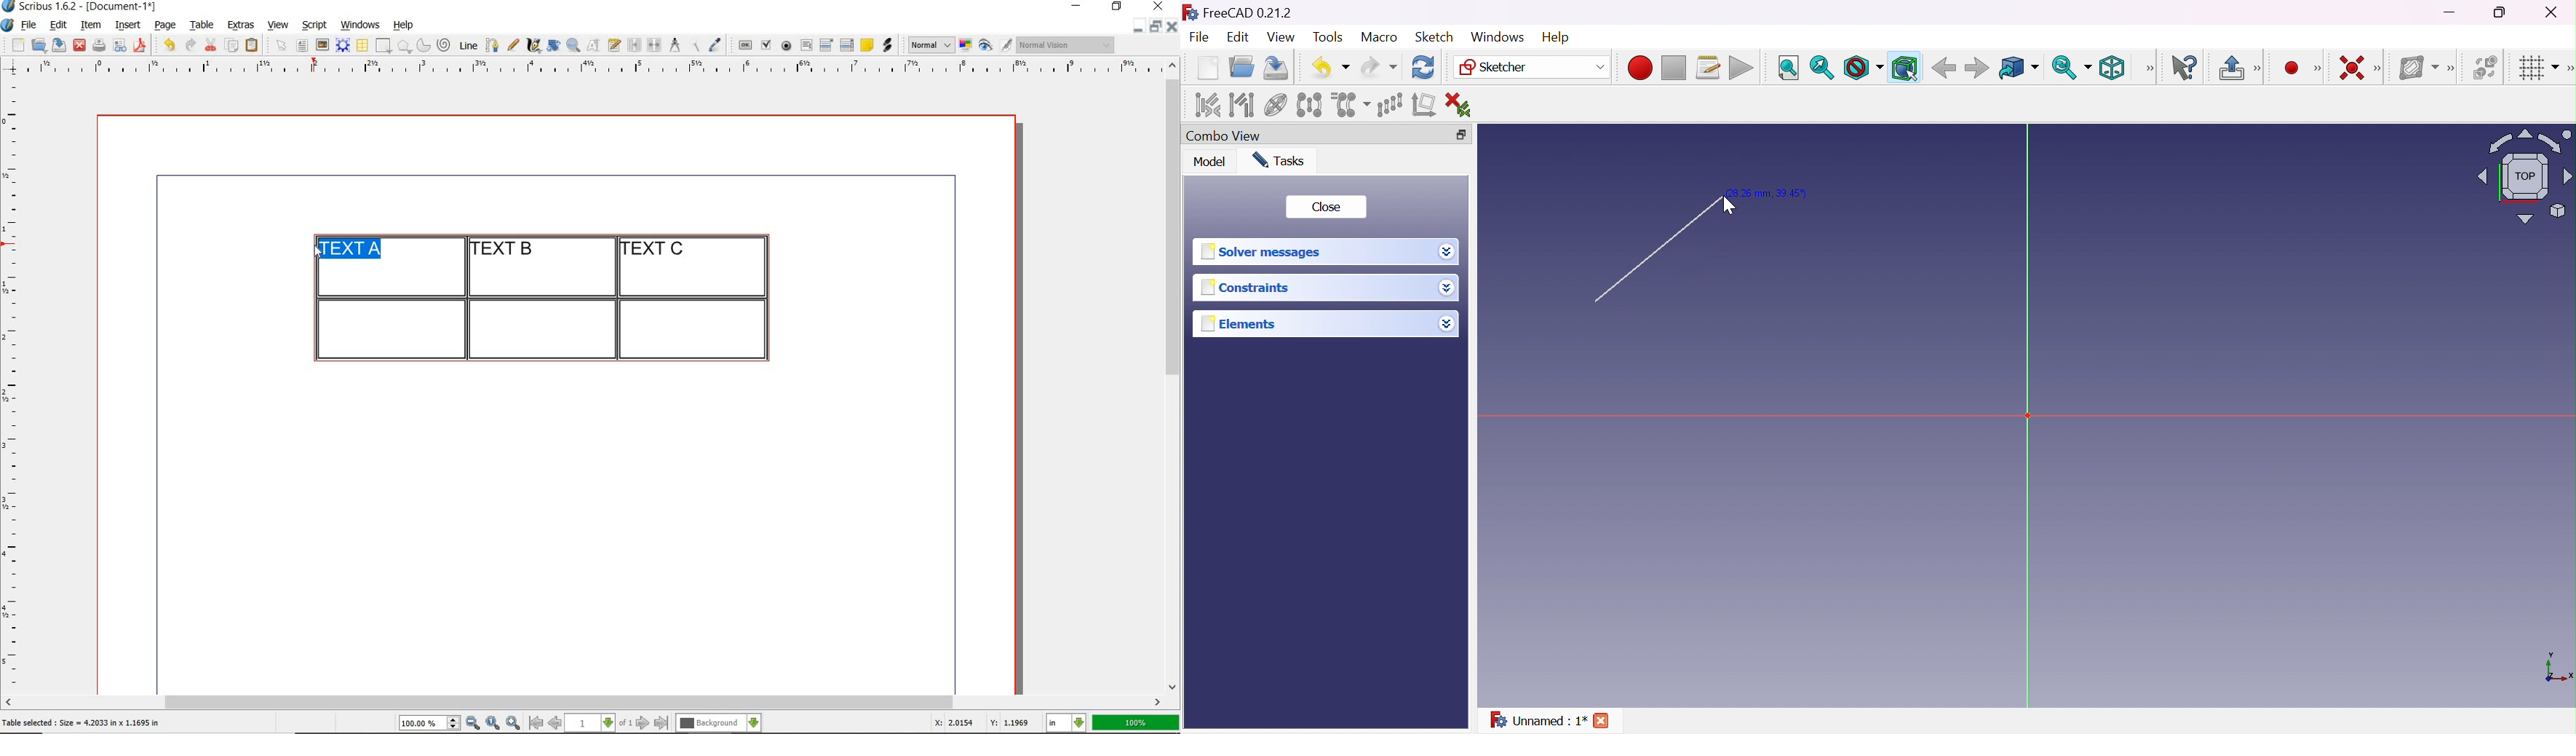 The width and height of the screenshot is (2576, 756). What do you see at coordinates (827, 44) in the screenshot?
I see `pdf combo box` at bounding box center [827, 44].